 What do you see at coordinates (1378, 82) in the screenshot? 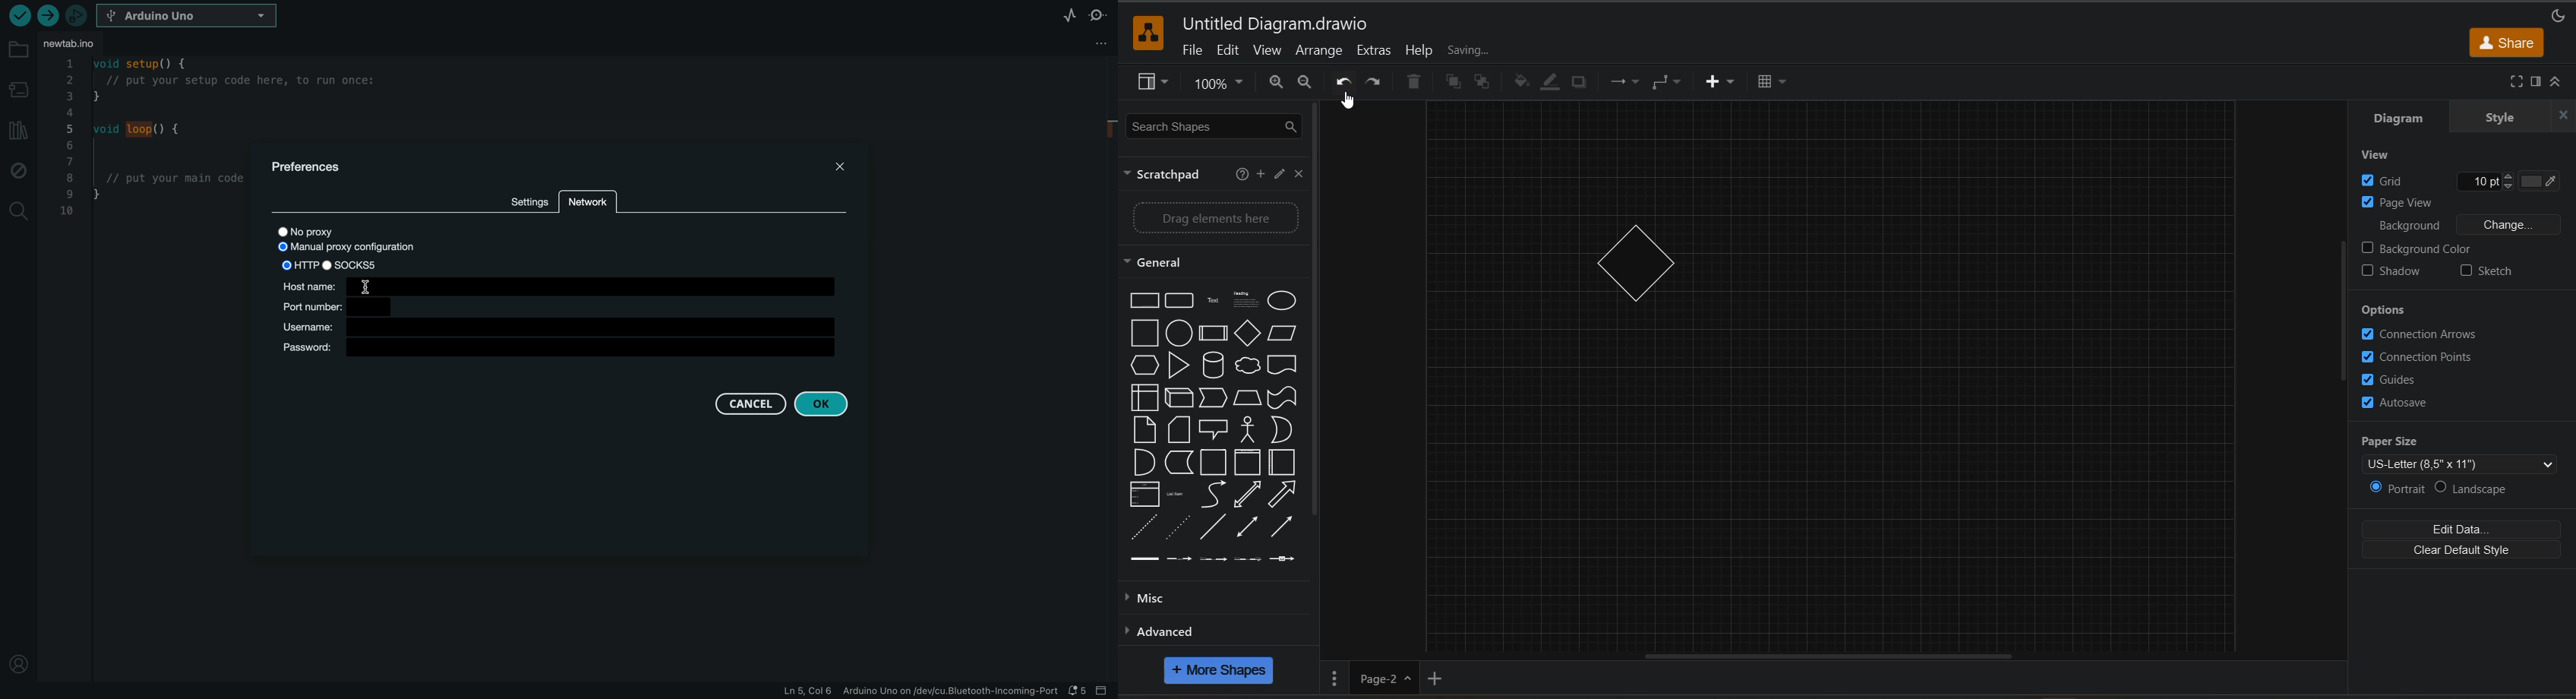
I see `redo` at bounding box center [1378, 82].